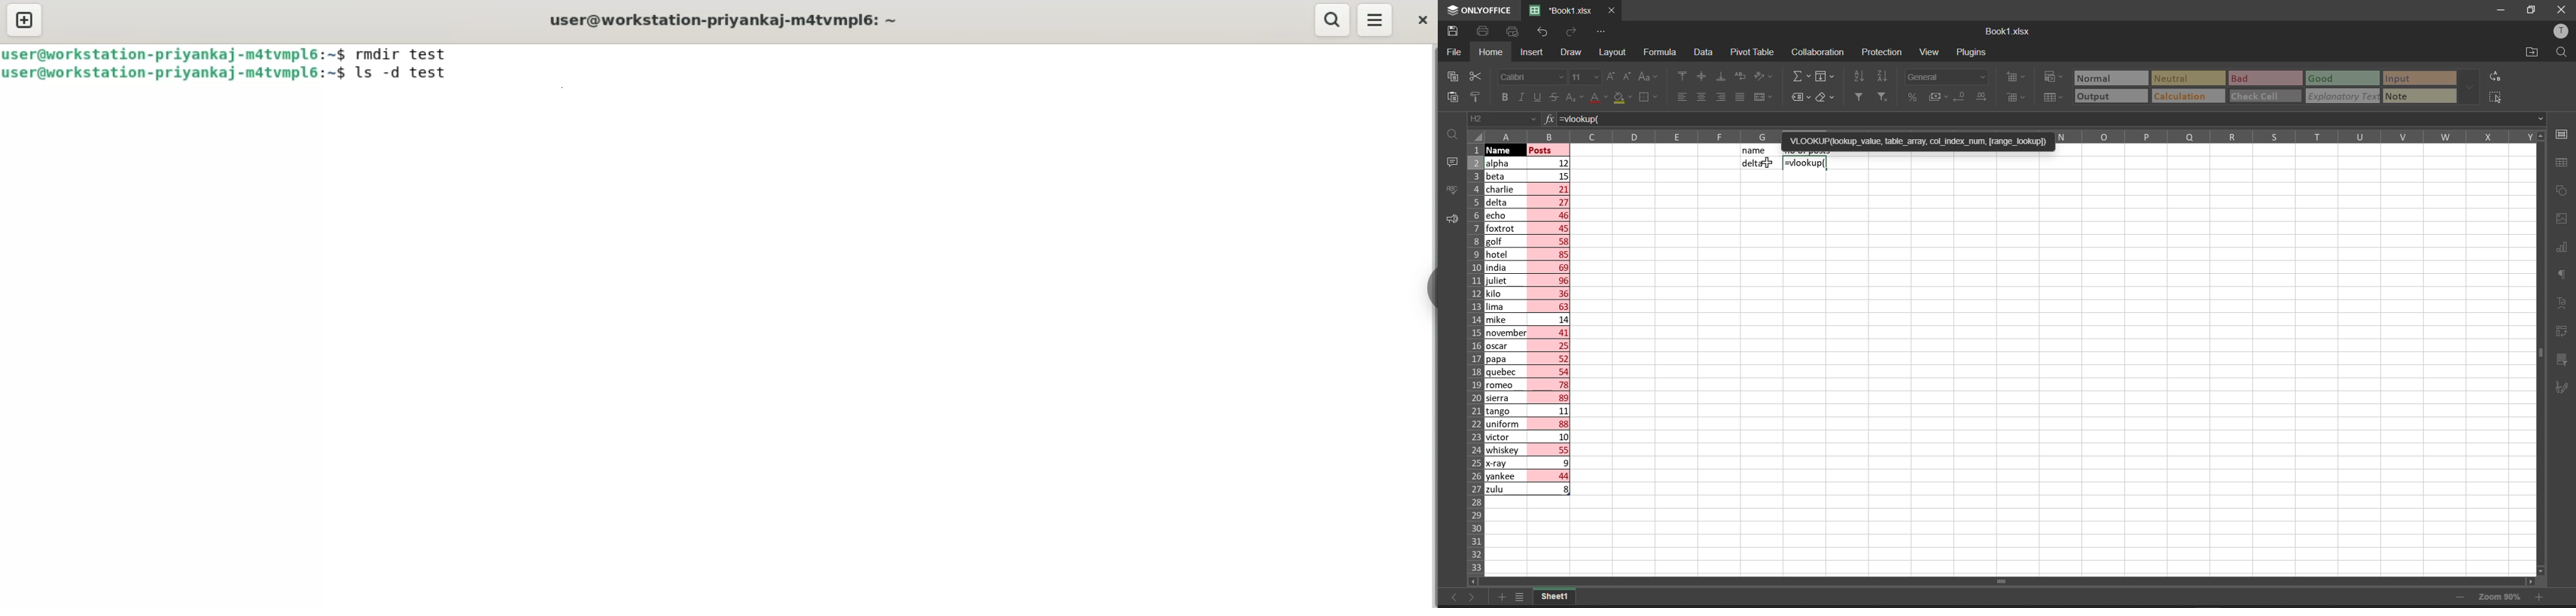 The height and width of the screenshot is (616, 2576). Describe the element at coordinates (2341, 96) in the screenshot. I see `explanatory Text` at that location.